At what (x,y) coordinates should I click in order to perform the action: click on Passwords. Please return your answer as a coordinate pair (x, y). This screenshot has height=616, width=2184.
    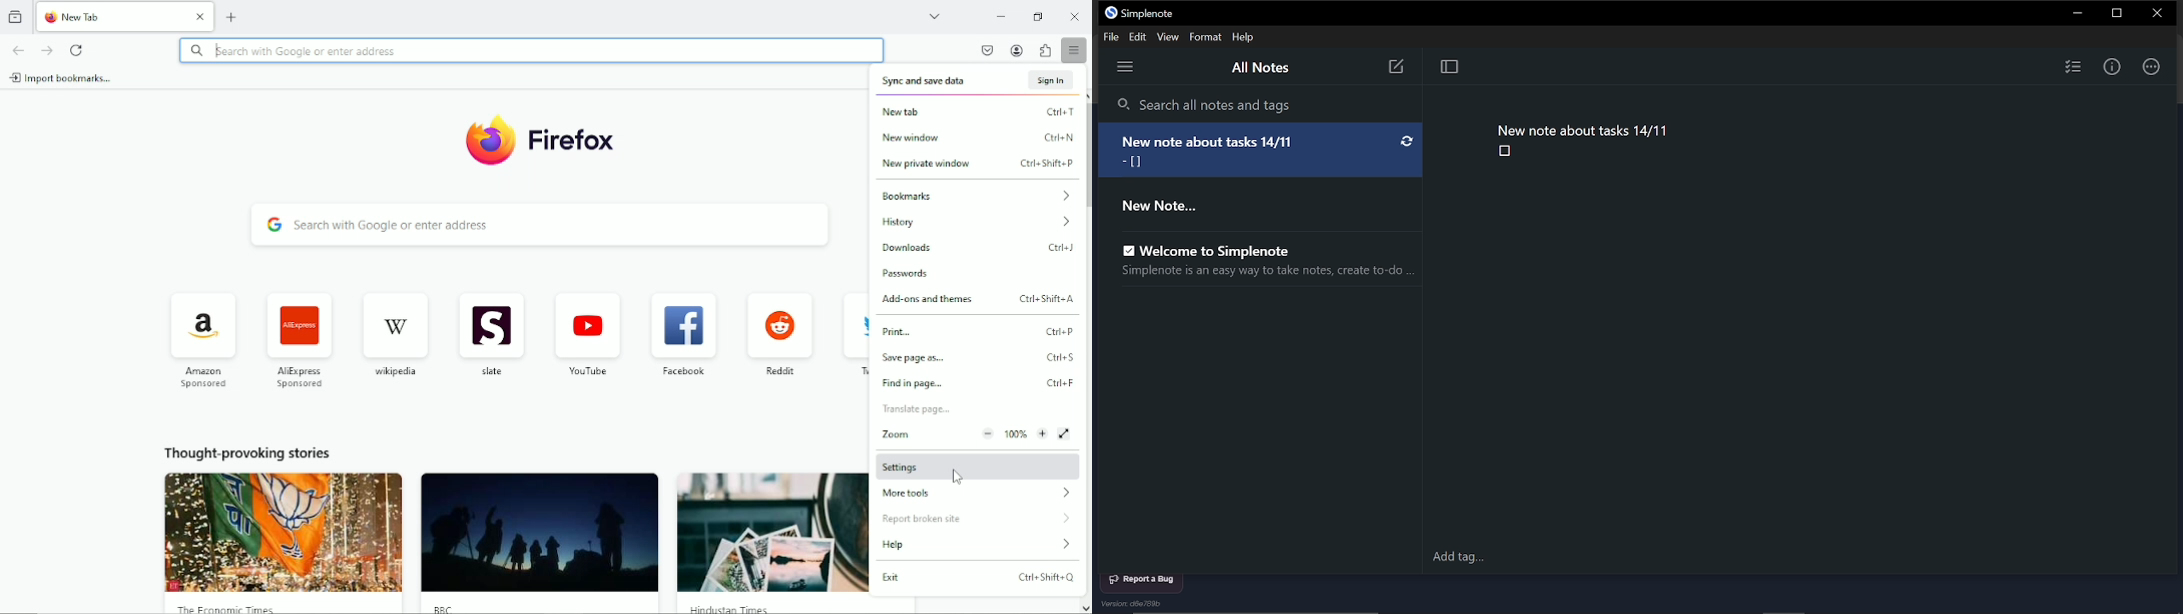
    Looking at the image, I should click on (978, 273).